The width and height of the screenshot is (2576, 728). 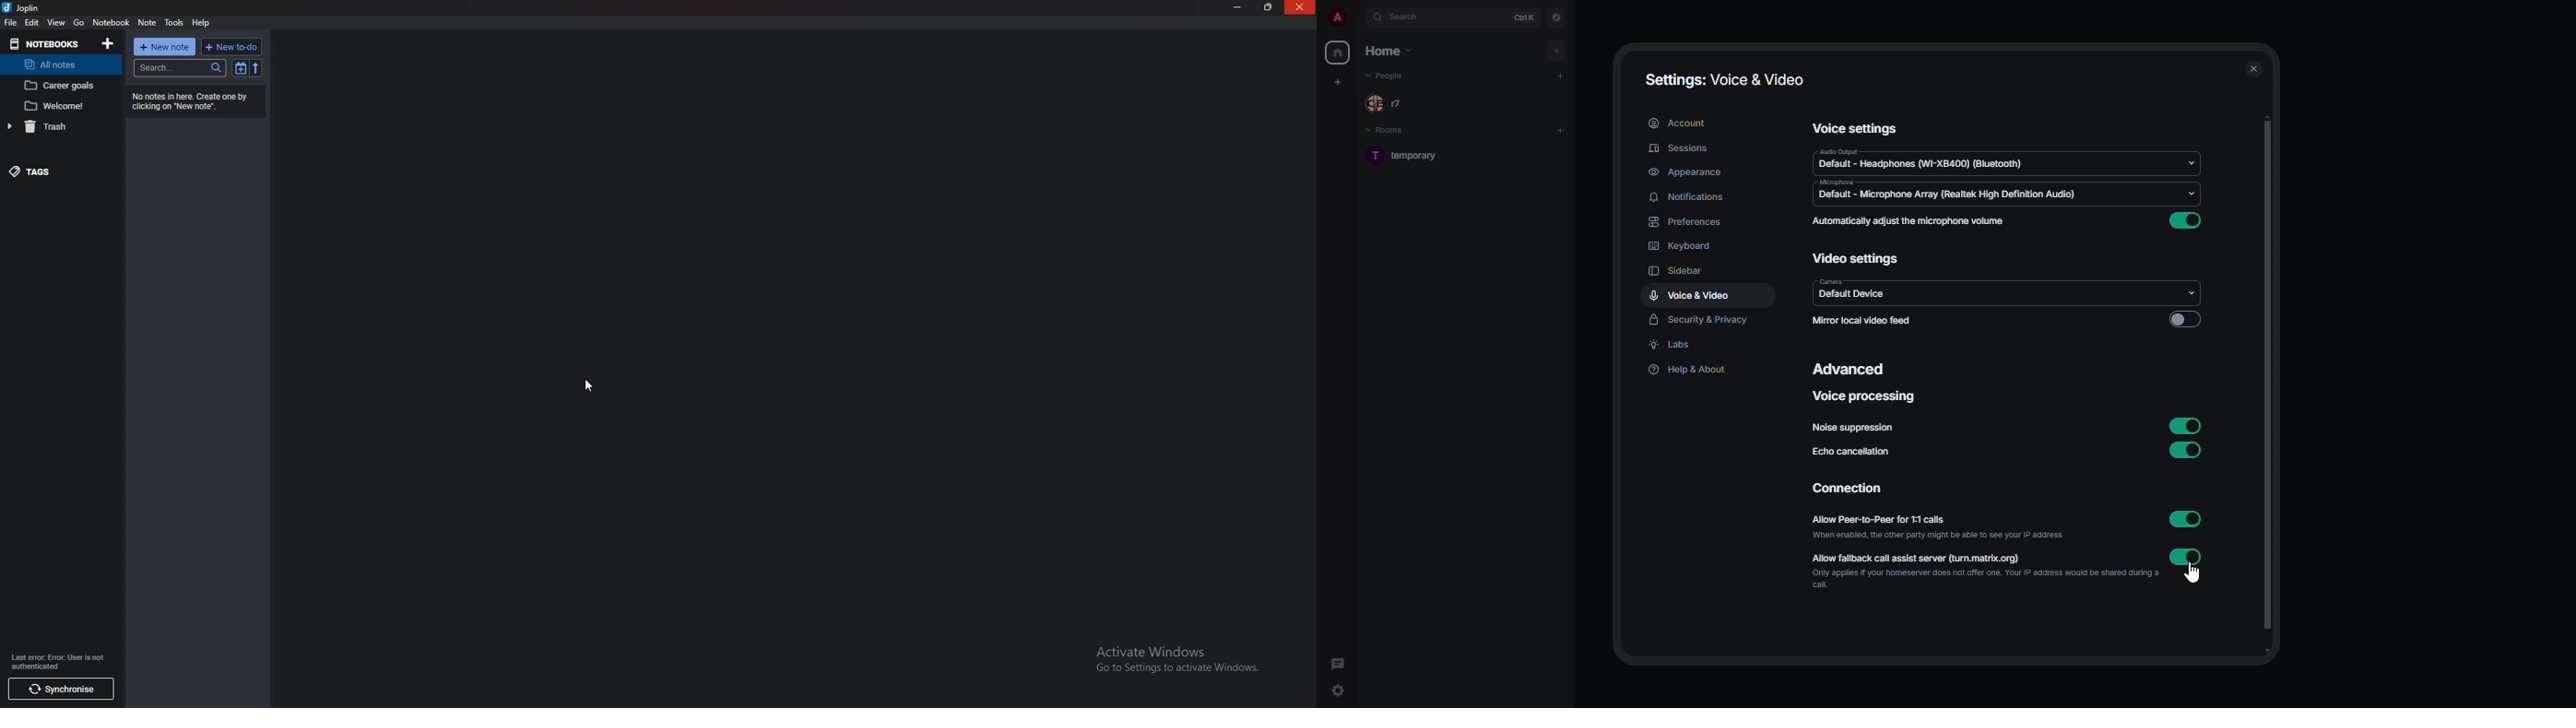 I want to click on video settings, so click(x=1856, y=259).